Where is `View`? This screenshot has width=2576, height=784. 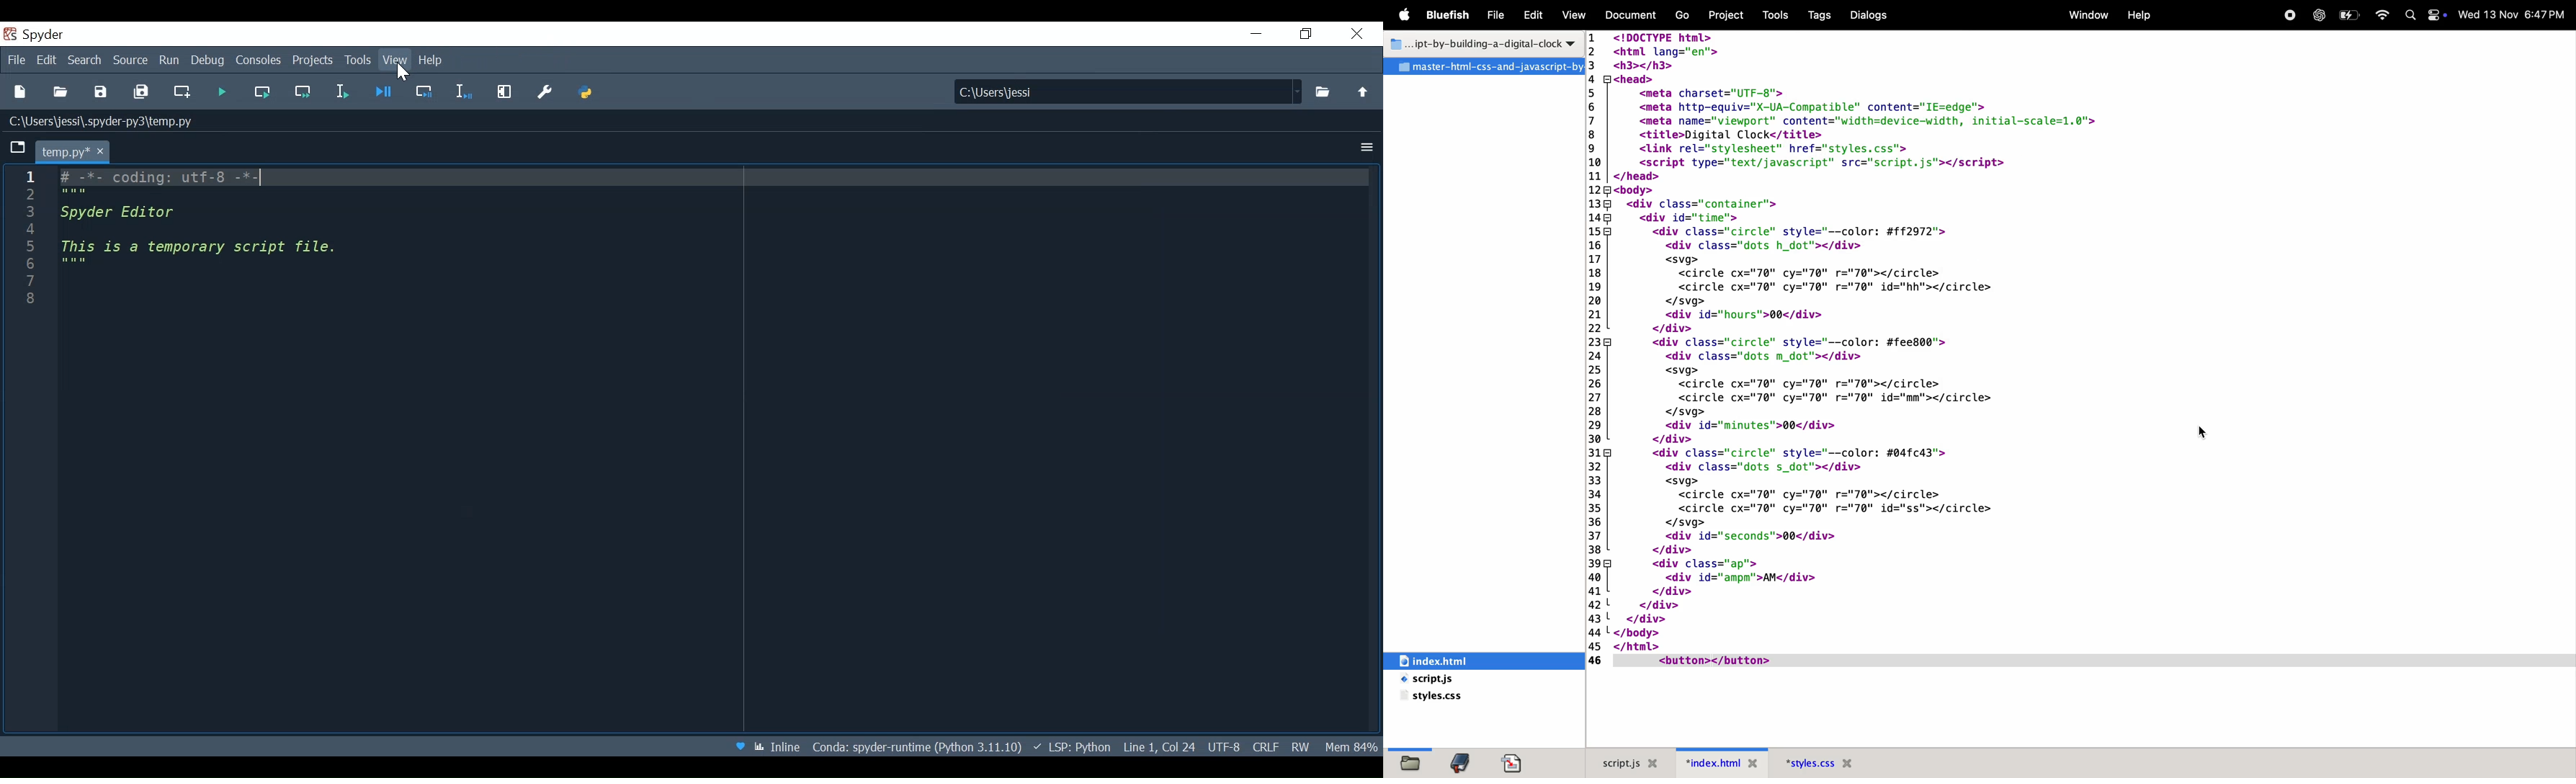 View is located at coordinates (397, 62).